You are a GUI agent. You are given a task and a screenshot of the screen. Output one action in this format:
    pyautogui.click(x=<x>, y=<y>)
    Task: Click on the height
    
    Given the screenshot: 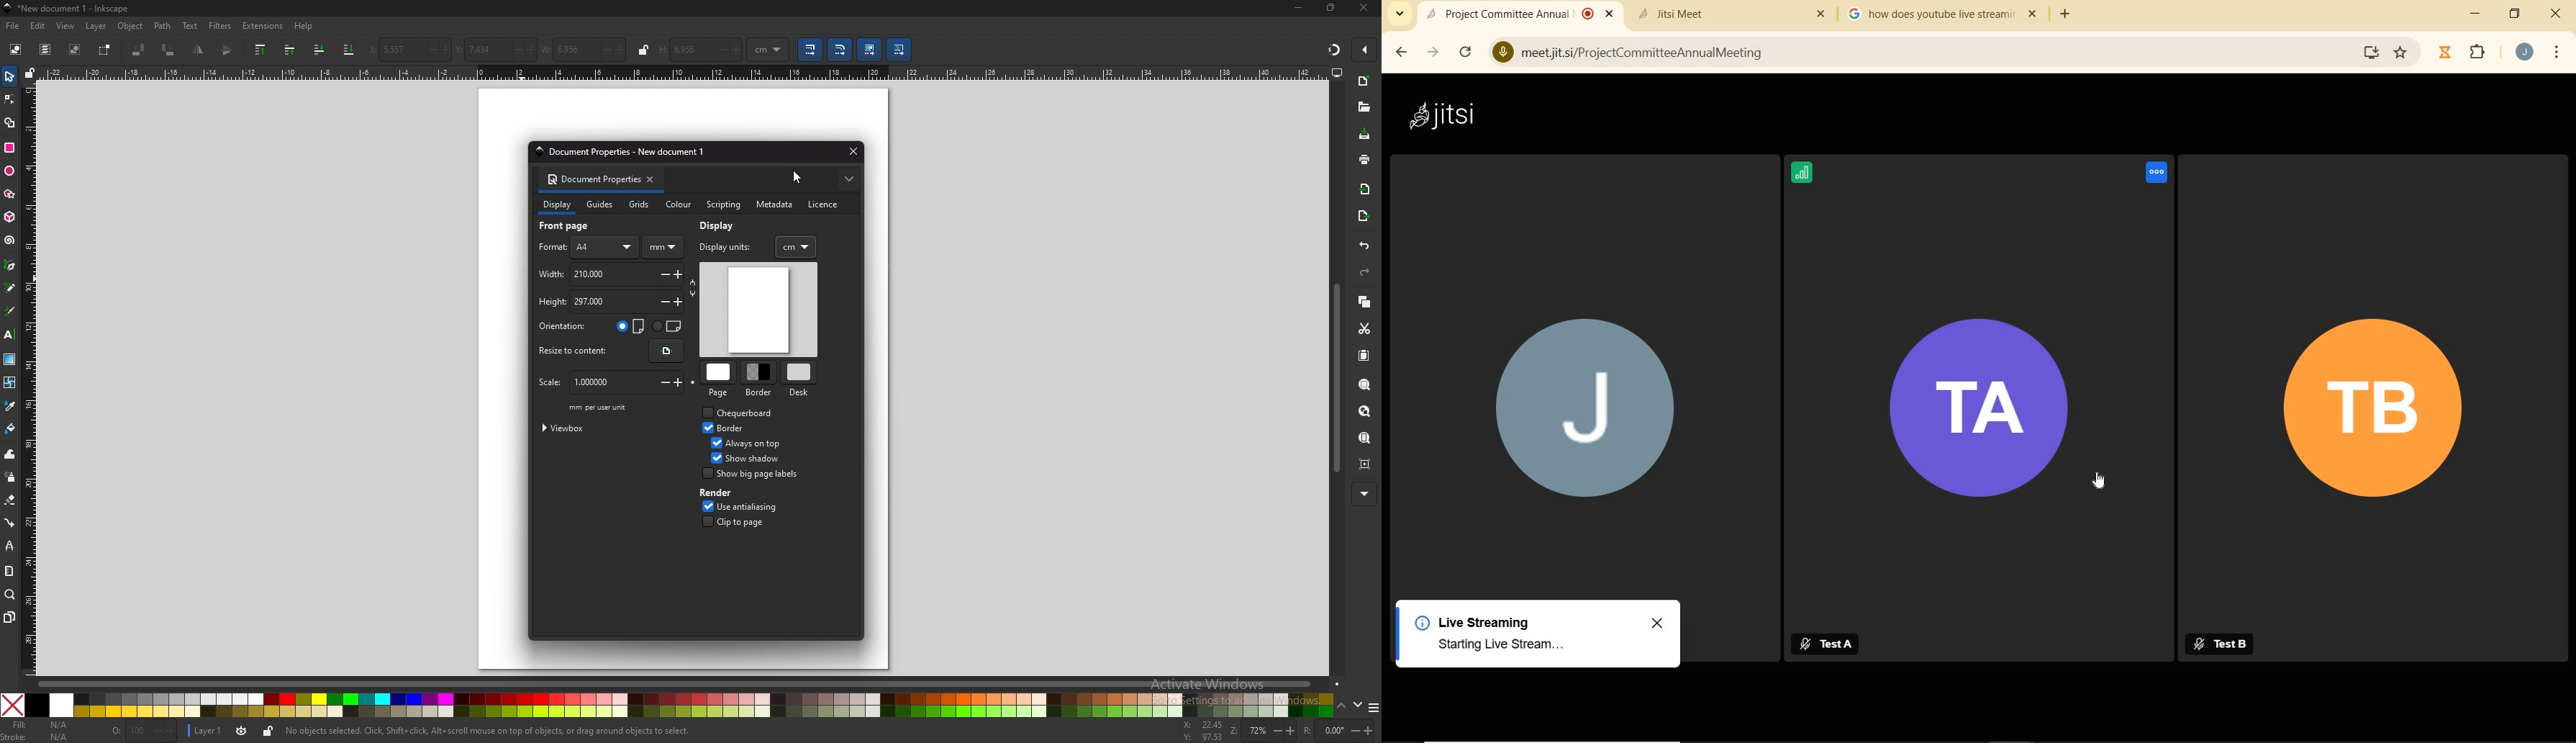 What is the action you would take?
    pyautogui.click(x=580, y=302)
    